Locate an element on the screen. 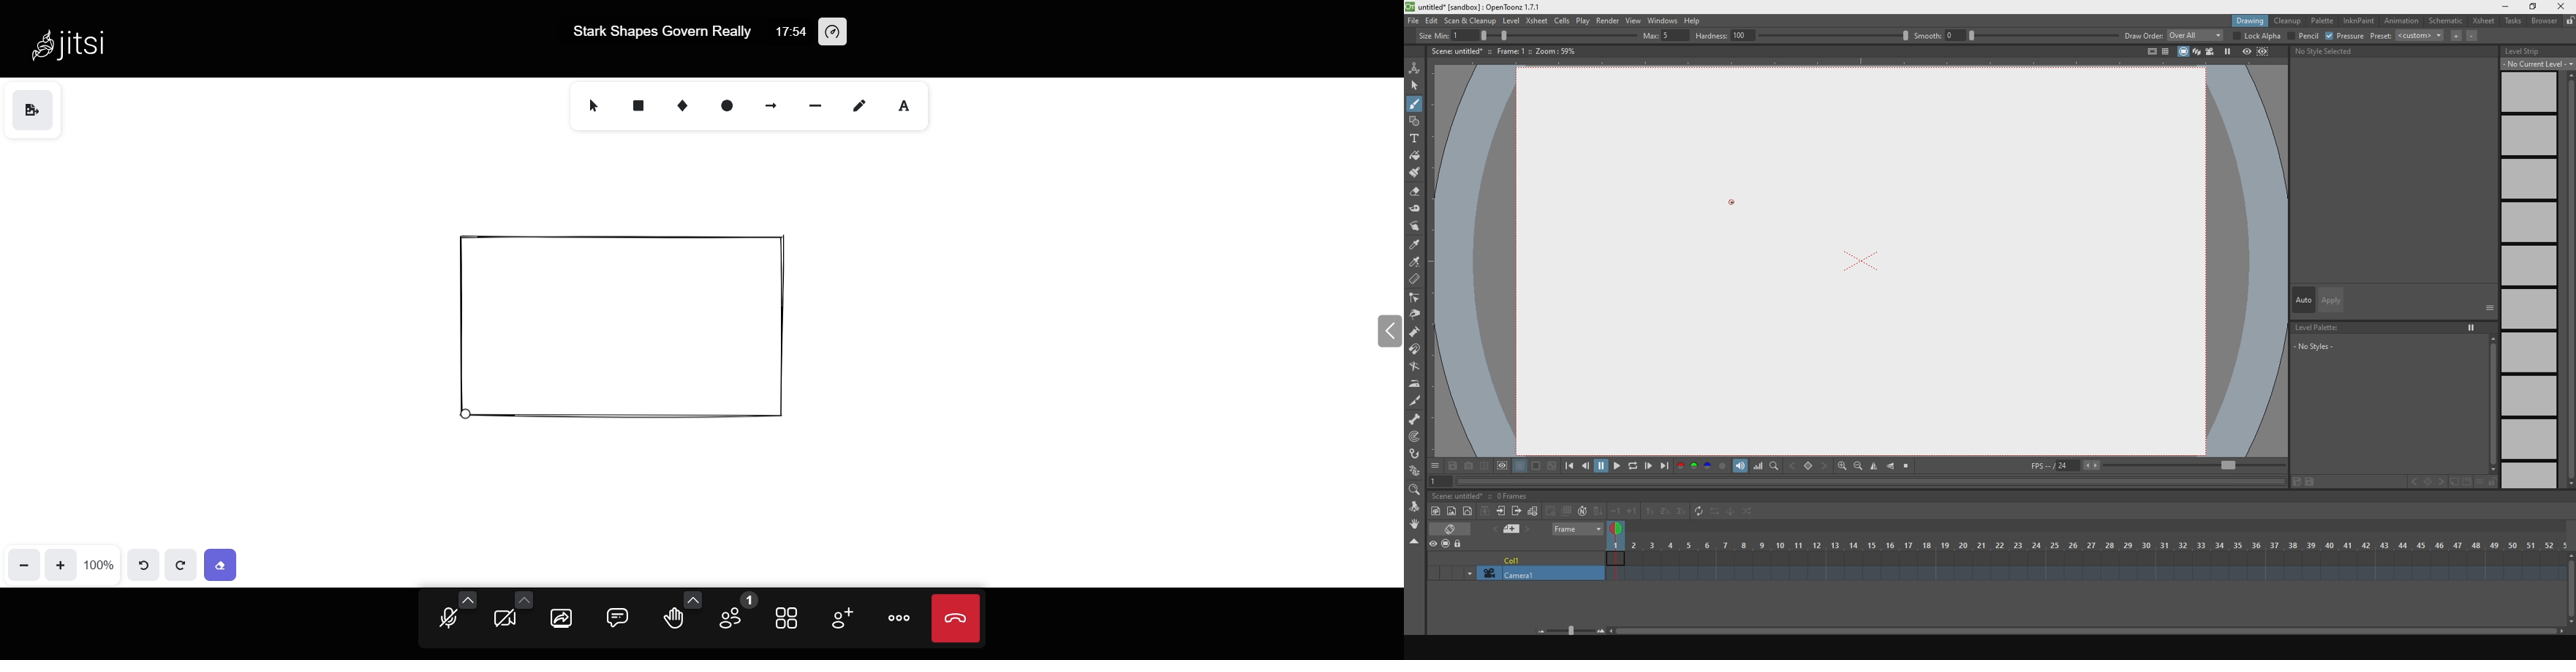 The width and height of the screenshot is (2576, 672). cells is located at coordinates (1561, 21).